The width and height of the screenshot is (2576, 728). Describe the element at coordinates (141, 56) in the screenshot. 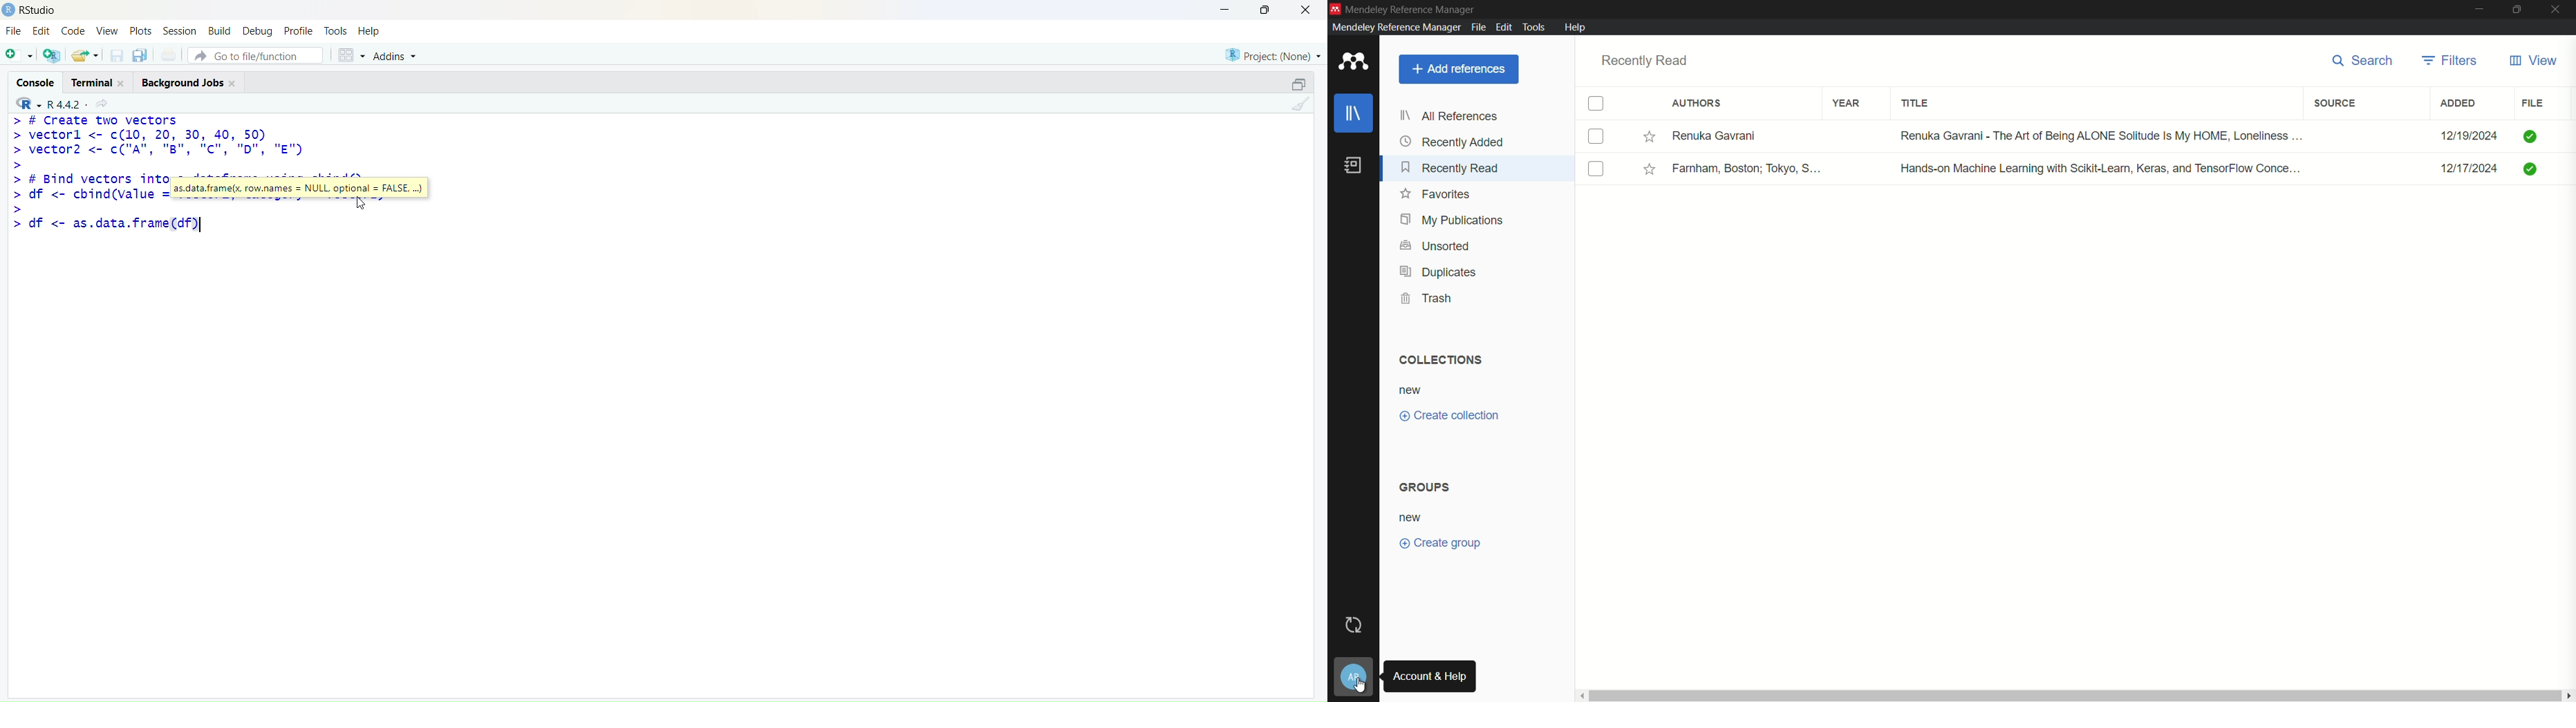

I see `save all open document` at that location.